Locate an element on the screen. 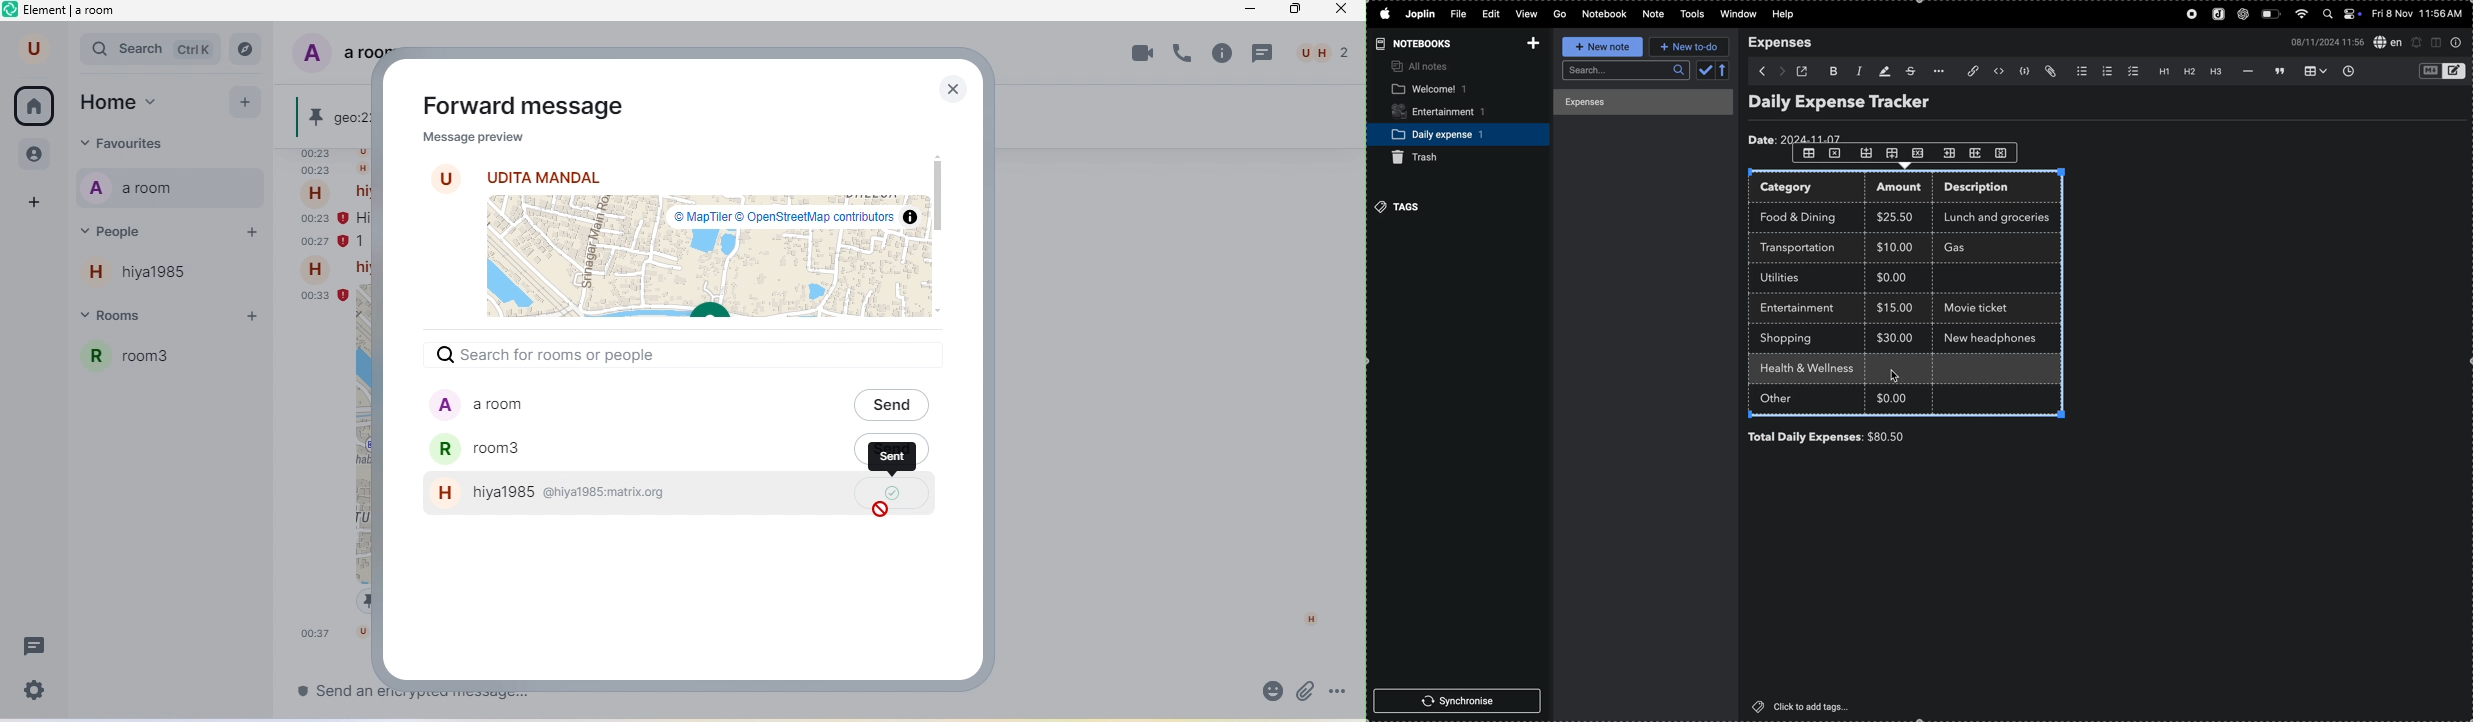  emoji is located at coordinates (1267, 692).